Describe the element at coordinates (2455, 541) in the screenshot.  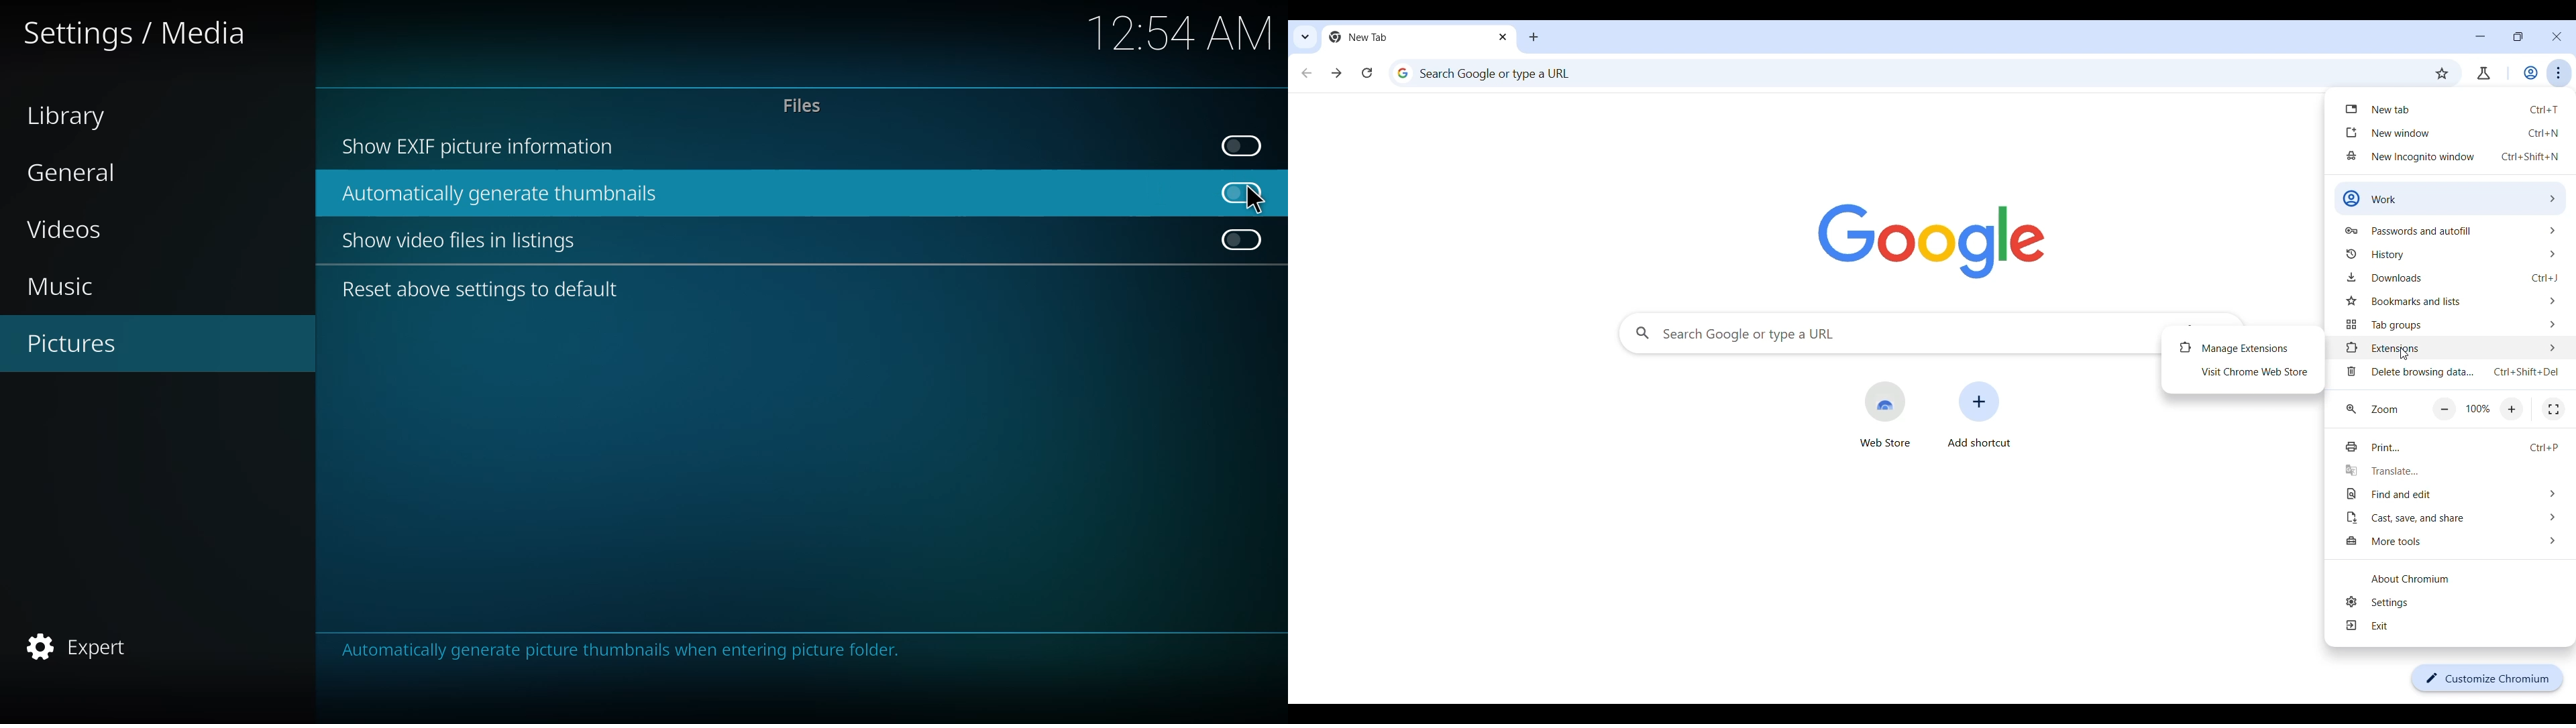
I see `More tool options` at that location.